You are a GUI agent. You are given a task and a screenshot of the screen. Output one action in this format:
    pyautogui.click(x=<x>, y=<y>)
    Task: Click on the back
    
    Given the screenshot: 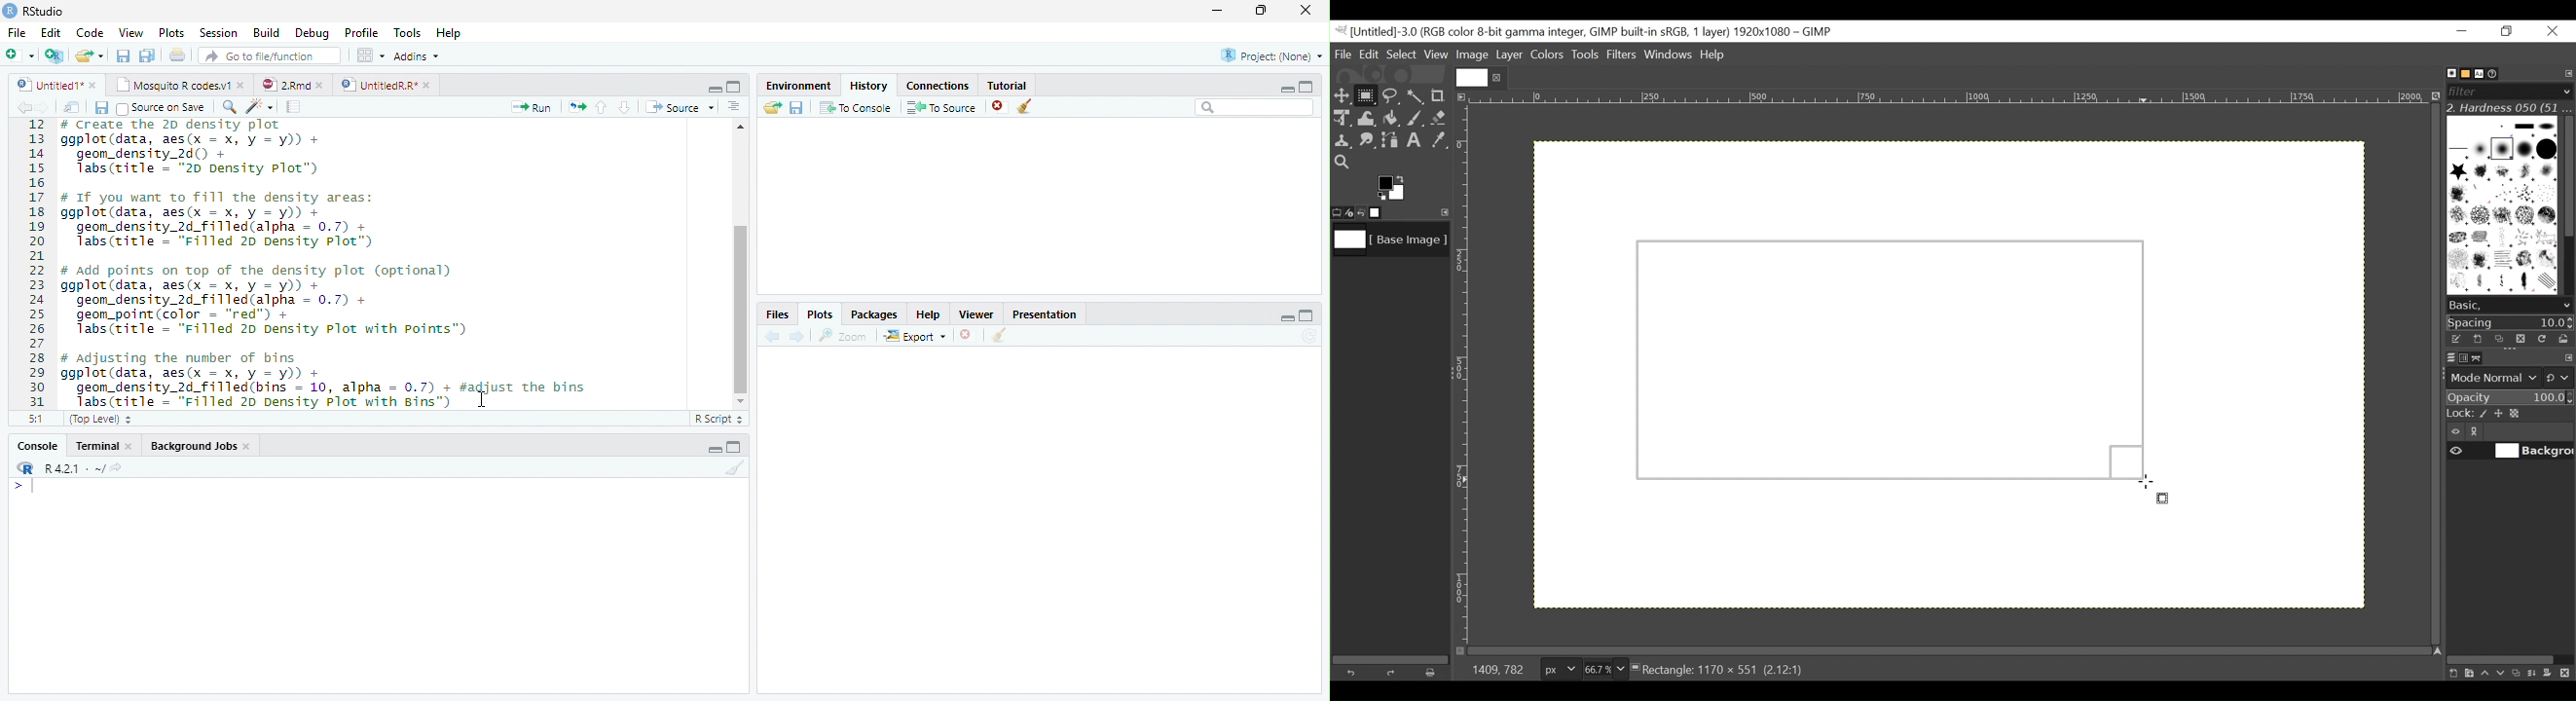 What is the action you would take?
    pyautogui.click(x=19, y=107)
    